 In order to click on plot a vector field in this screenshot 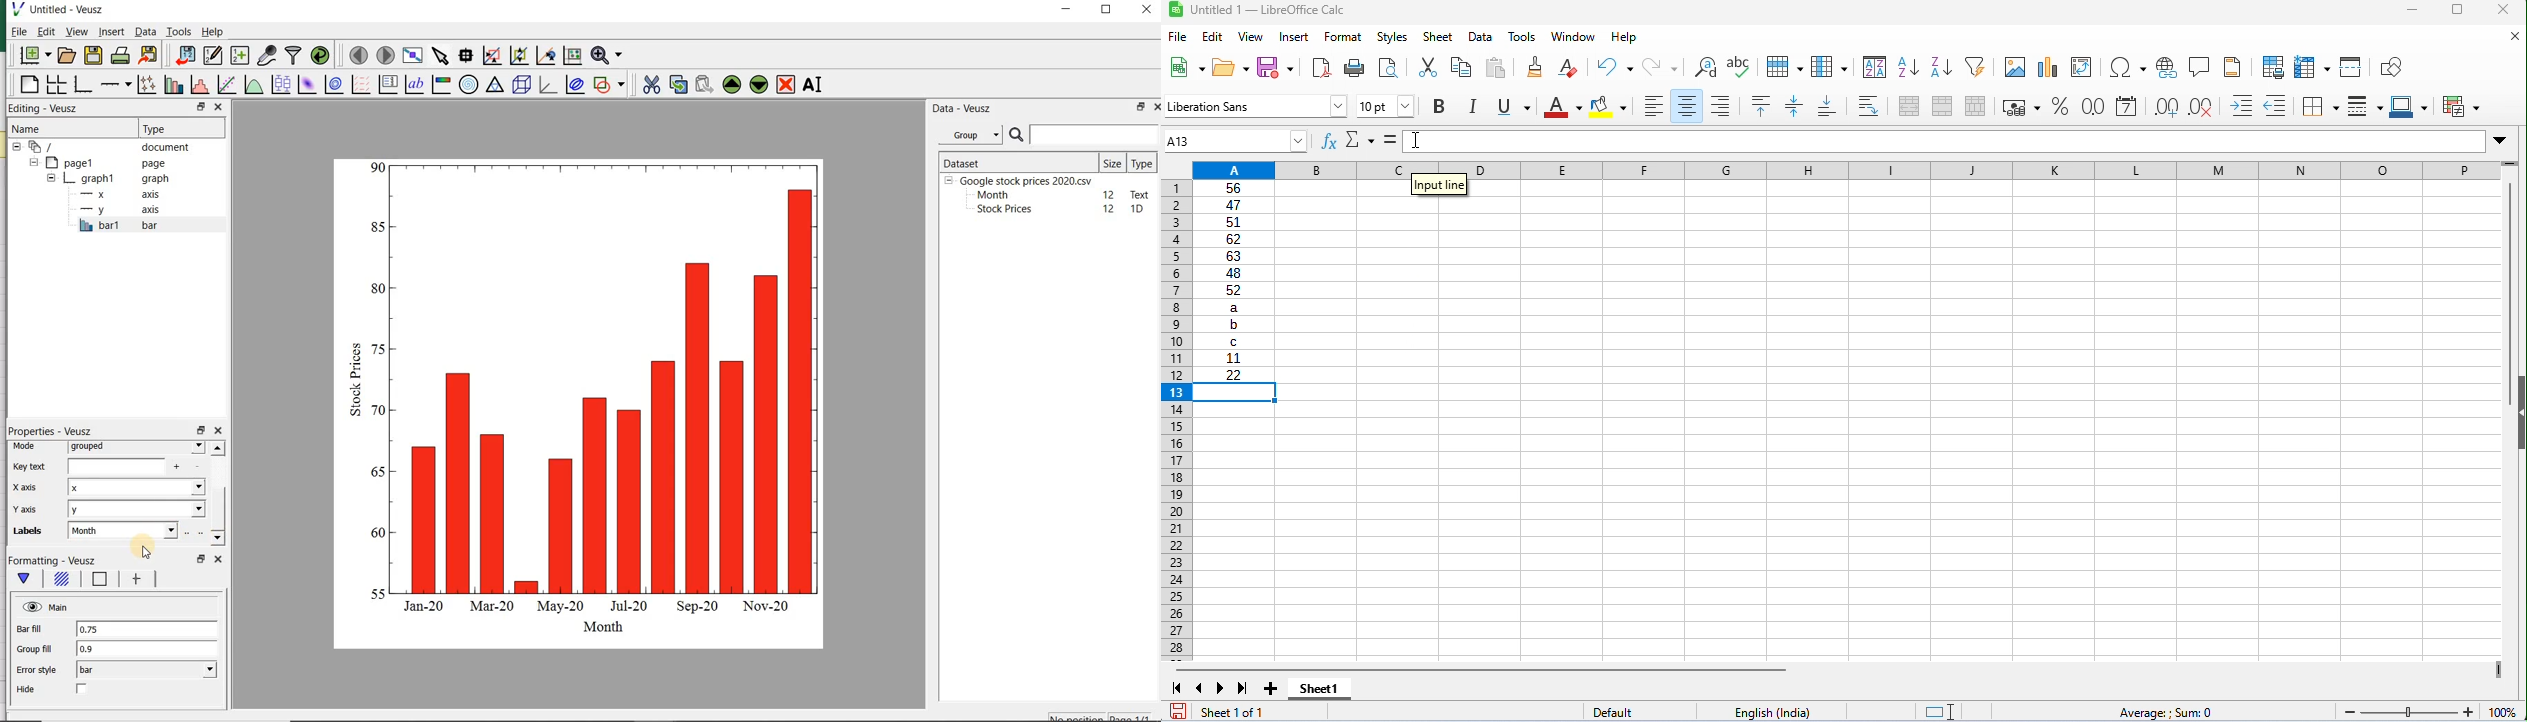, I will do `click(359, 86)`.